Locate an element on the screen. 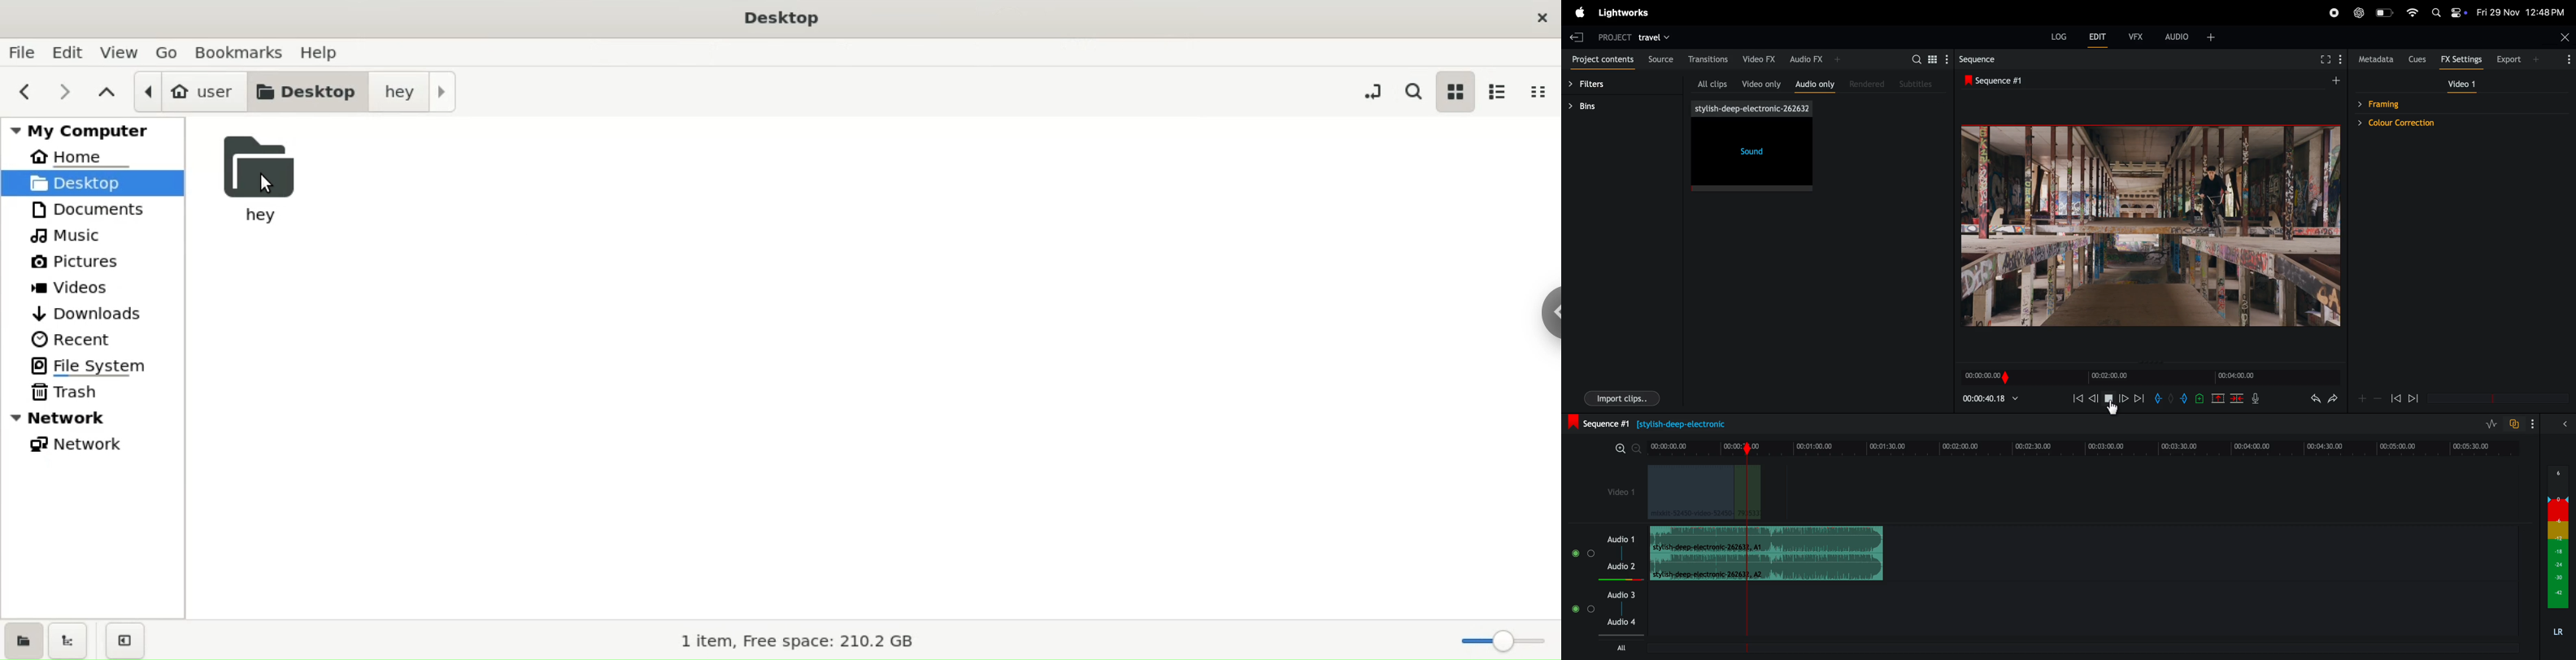 The image size is (2576, 672). zoom in is located at coordinates (2363, 398).